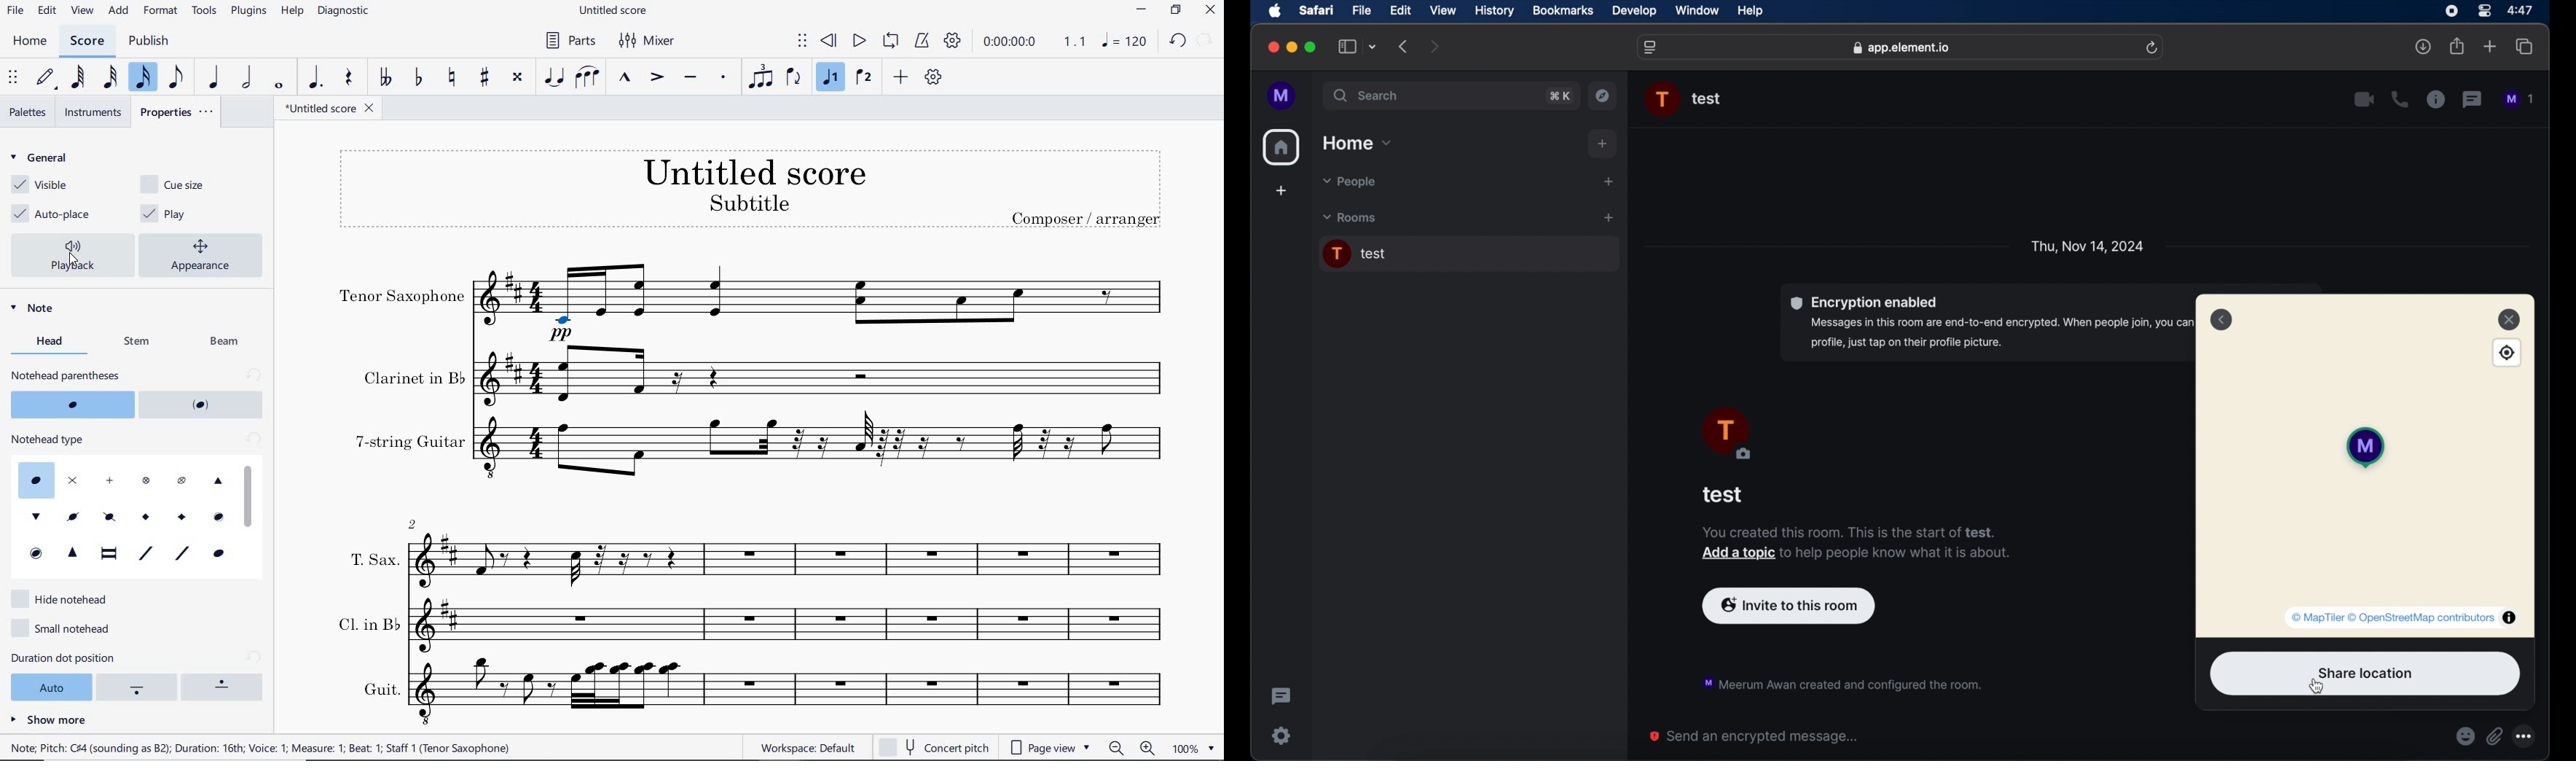  What do you see at coordinates (865, 77) in the screenshot?
I see `VOICE 2` at bounding box center [865, 77].